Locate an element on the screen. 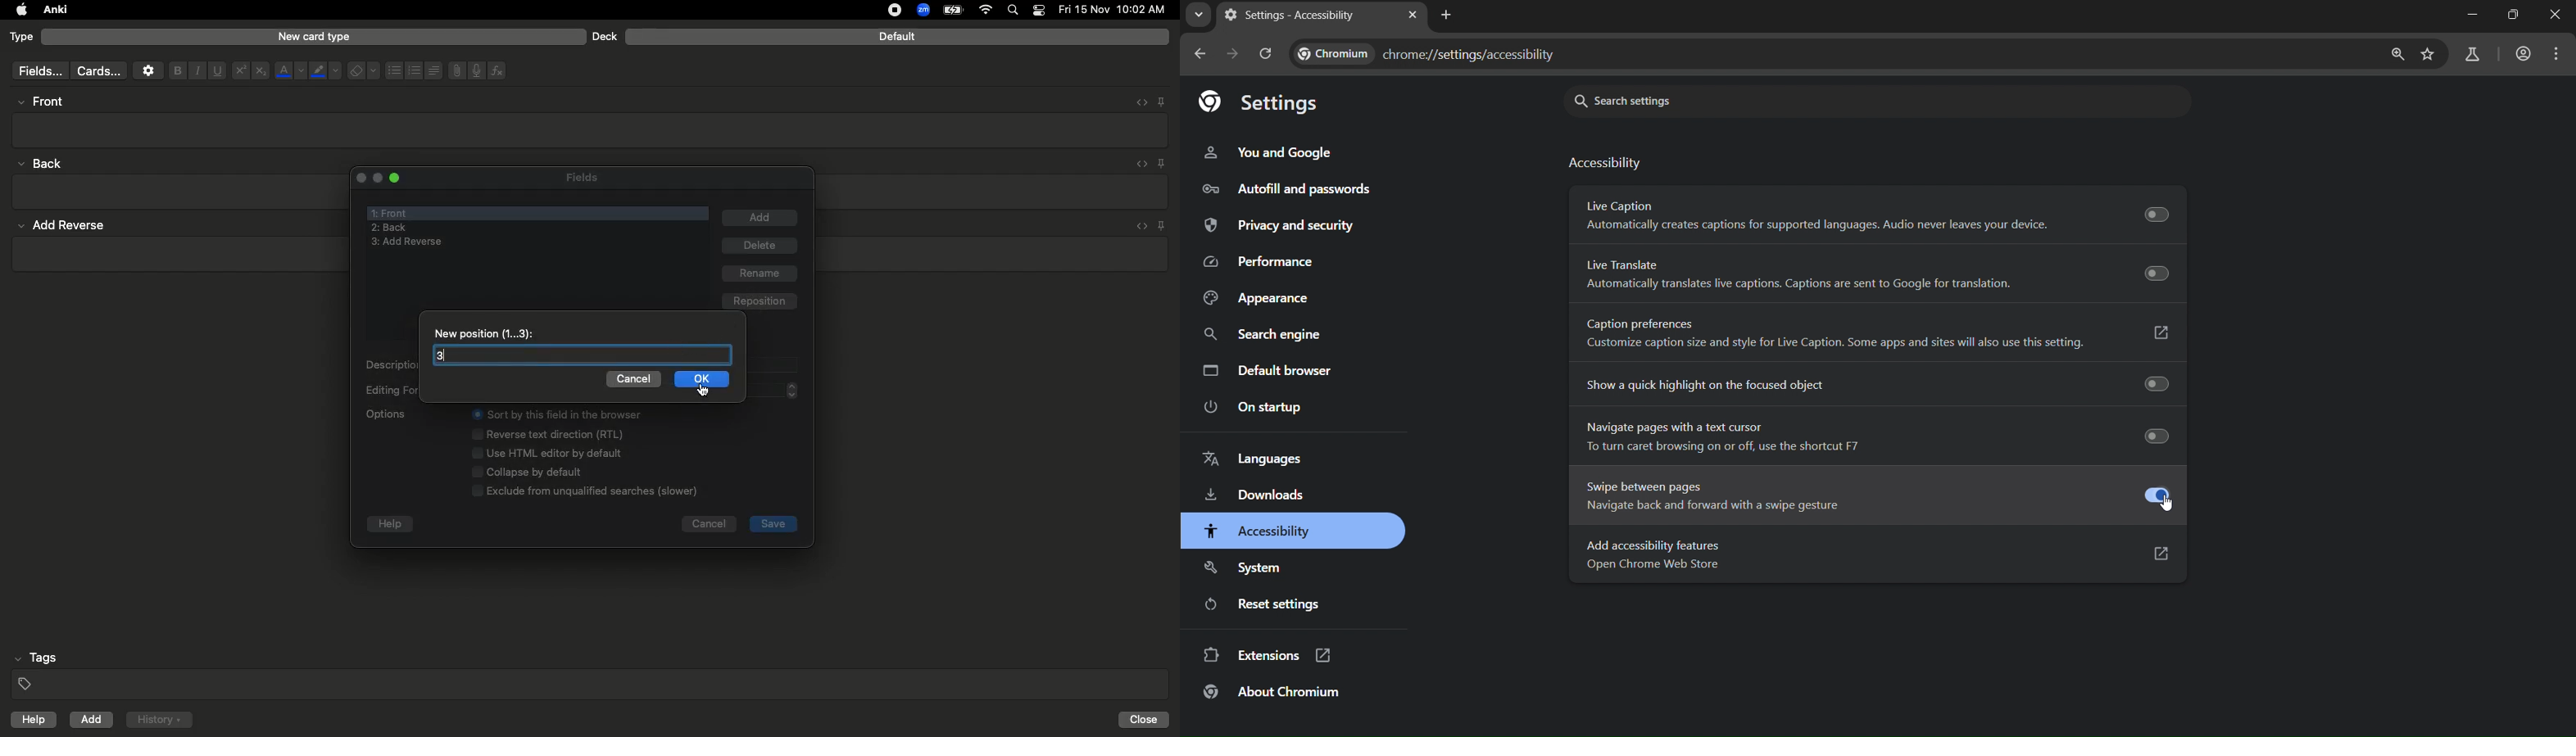 The image size is (2576, 756). back is located at coordinates (44, 163).